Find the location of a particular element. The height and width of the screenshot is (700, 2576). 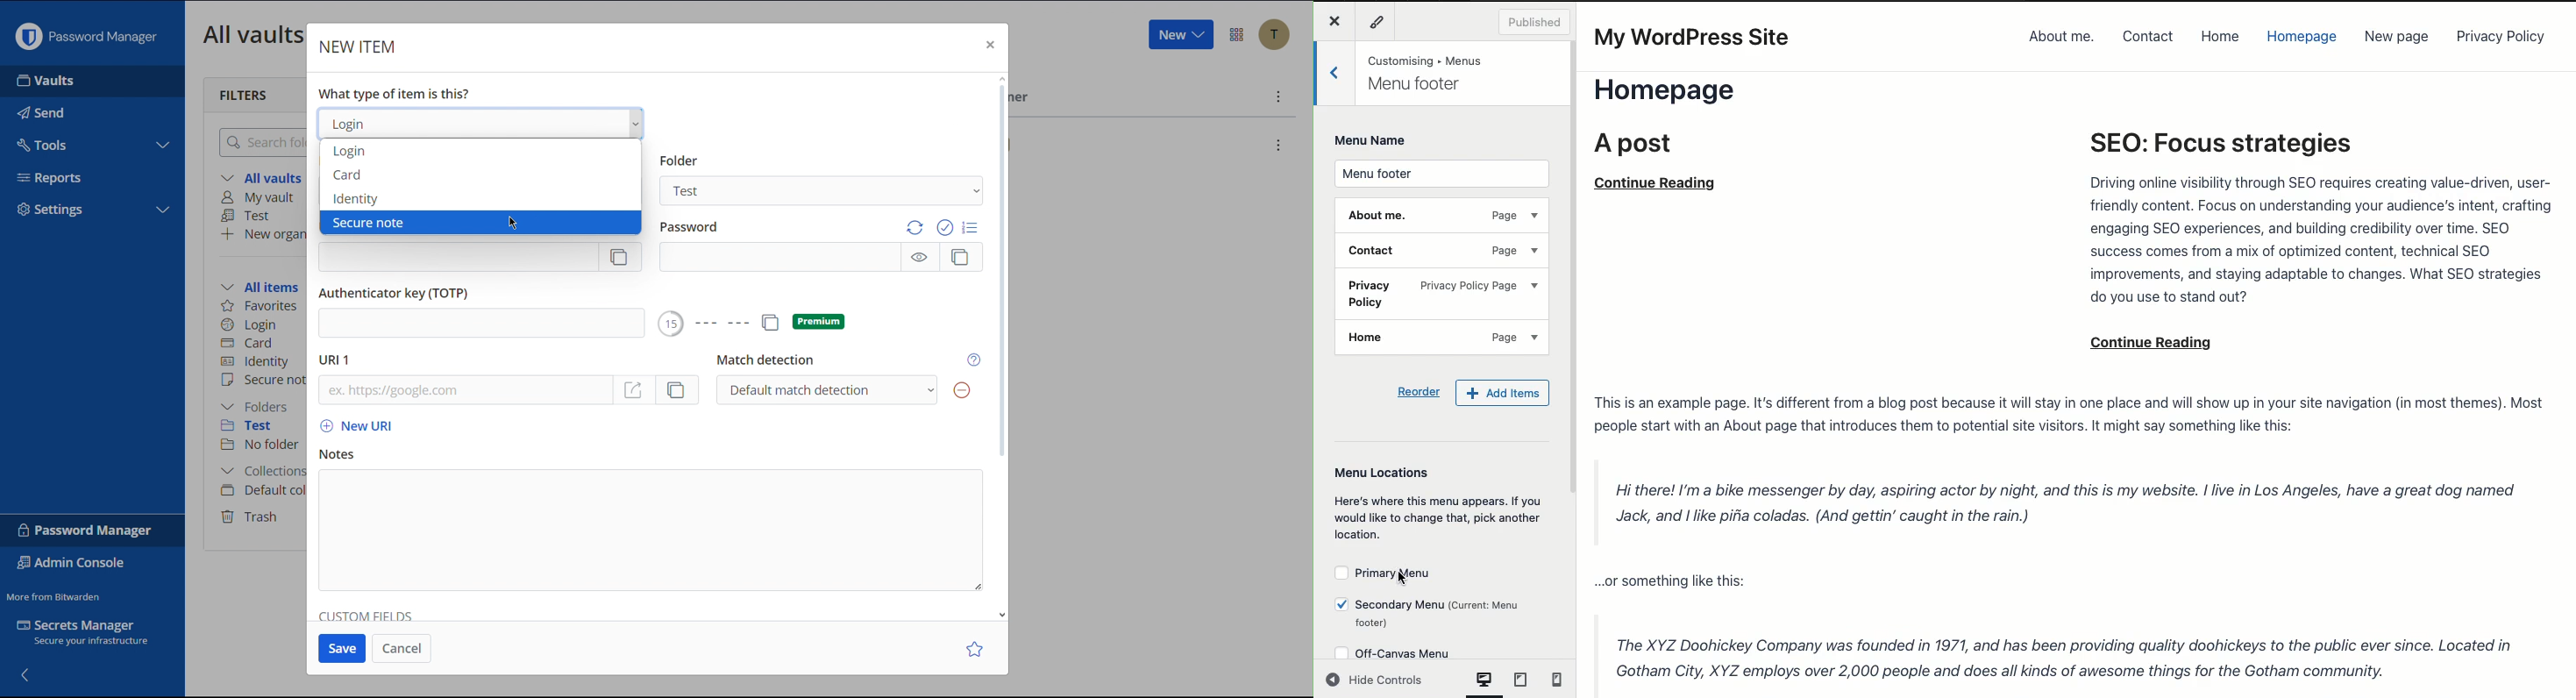

Homepage is located at coordinates (2299, 37).